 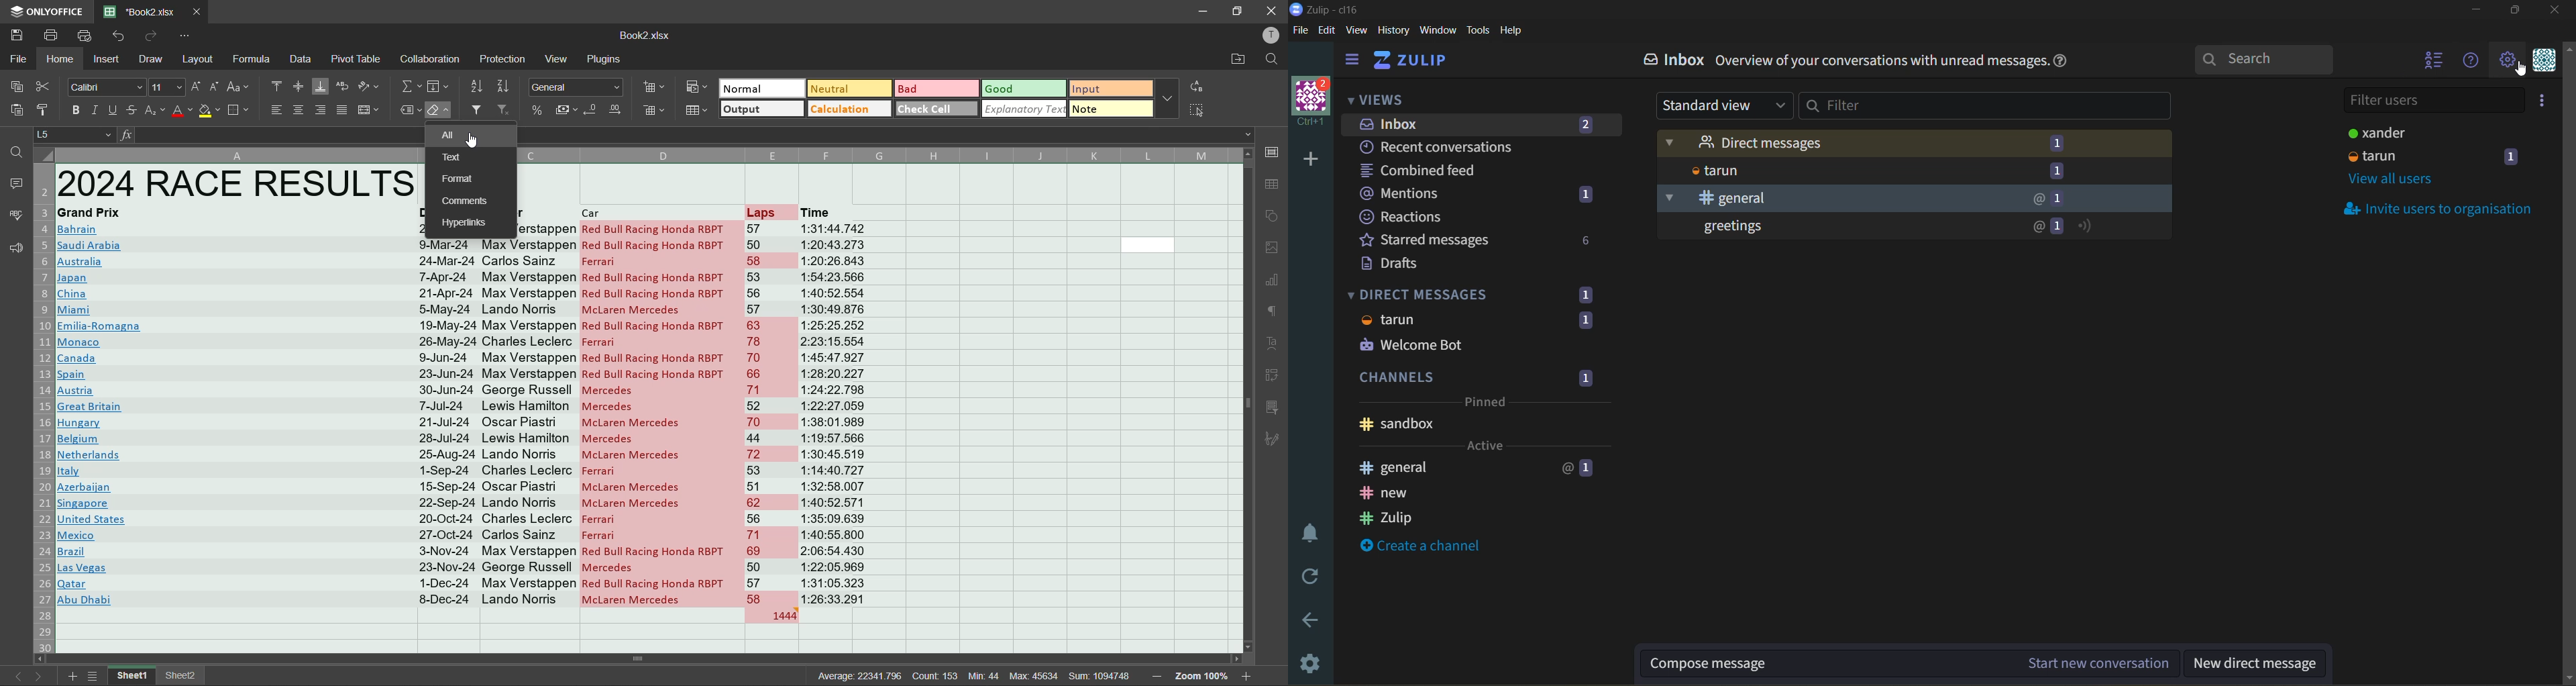 What do you see at coordinates (1273, 343) in the screenshot?
I see `text` at bounding box center [1273, 343].